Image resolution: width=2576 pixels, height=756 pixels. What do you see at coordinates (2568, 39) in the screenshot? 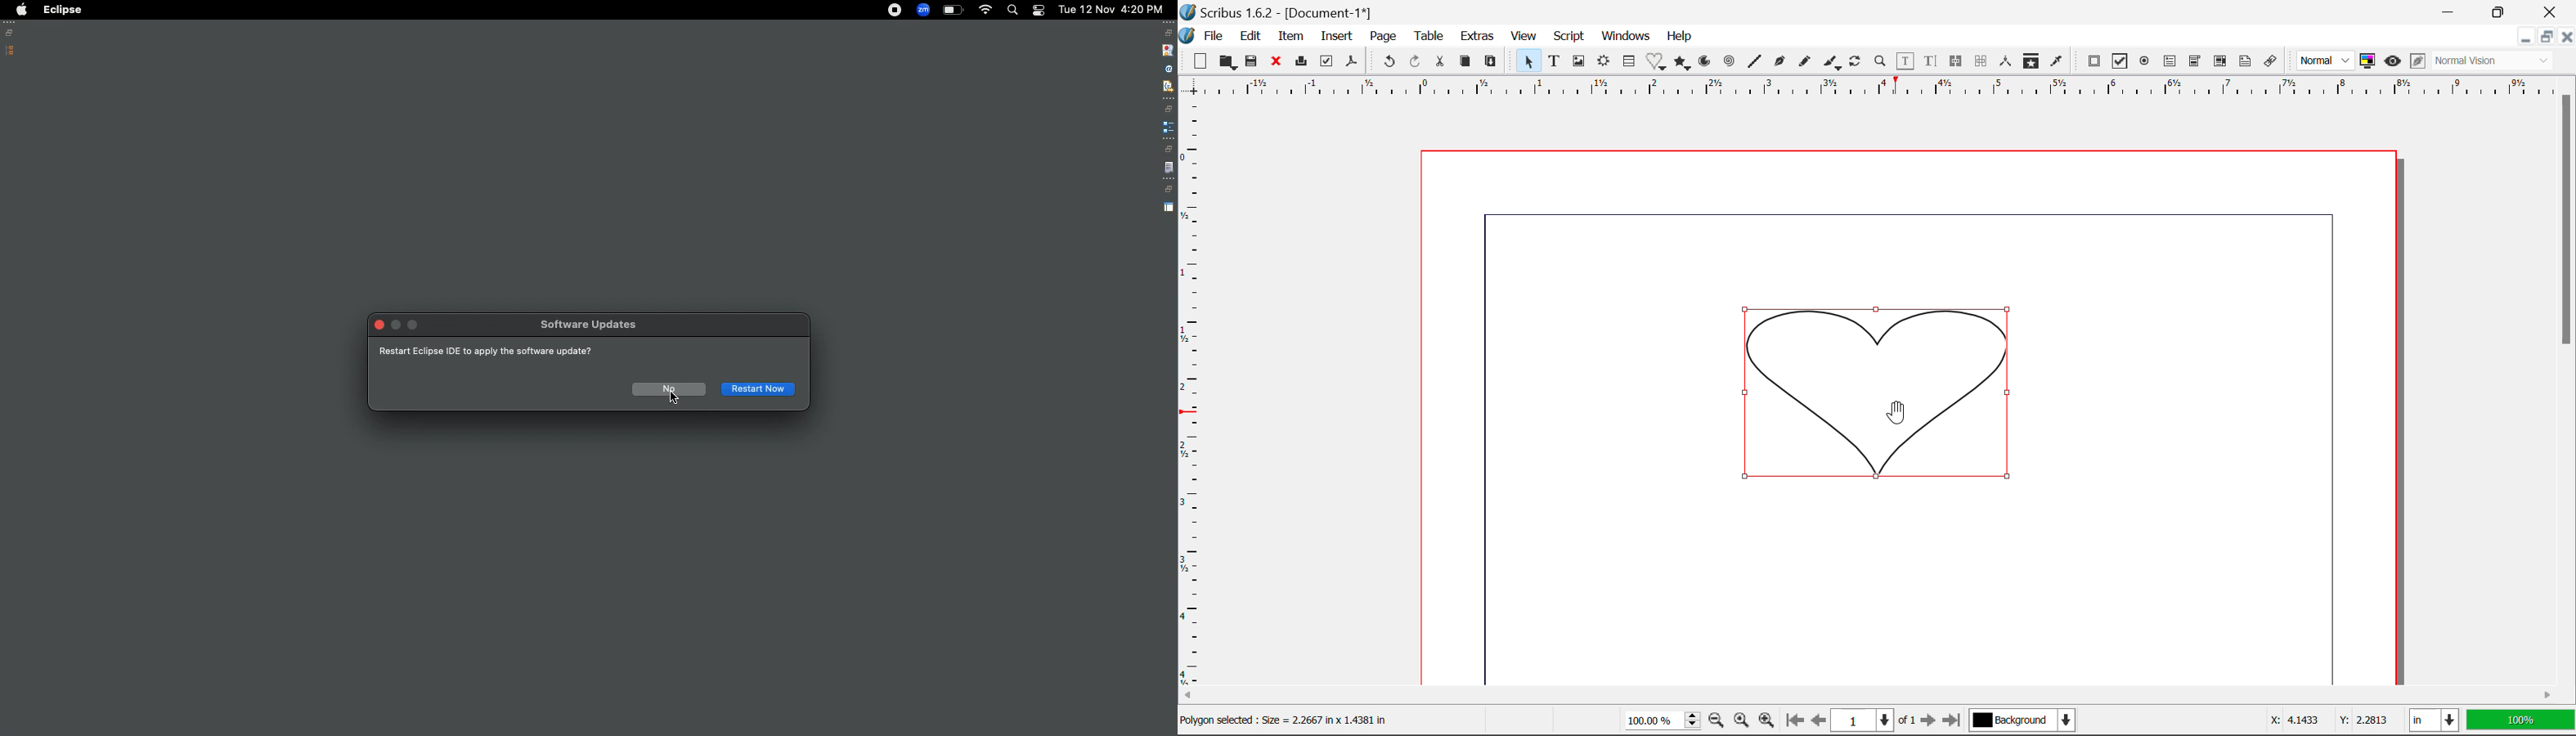
I see `Close` at bounding box center [2568, 39].